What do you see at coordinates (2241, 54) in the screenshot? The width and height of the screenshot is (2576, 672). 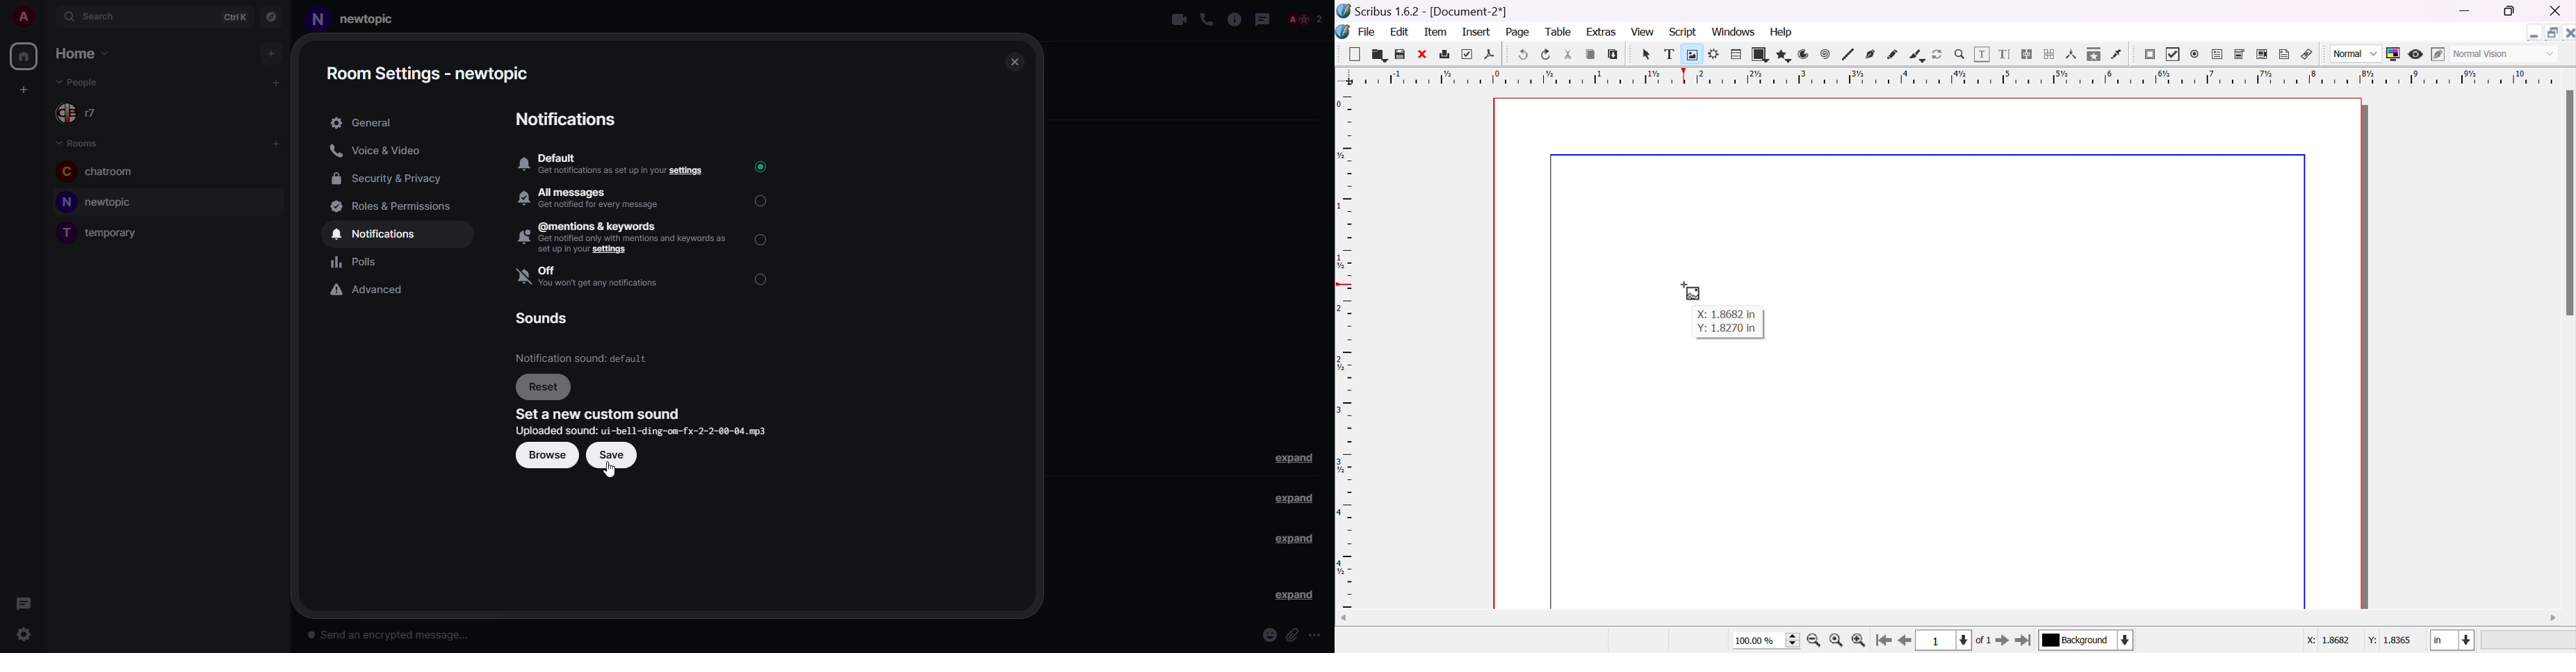 I see `PDF combo box` at bounding box center [2241, 54].